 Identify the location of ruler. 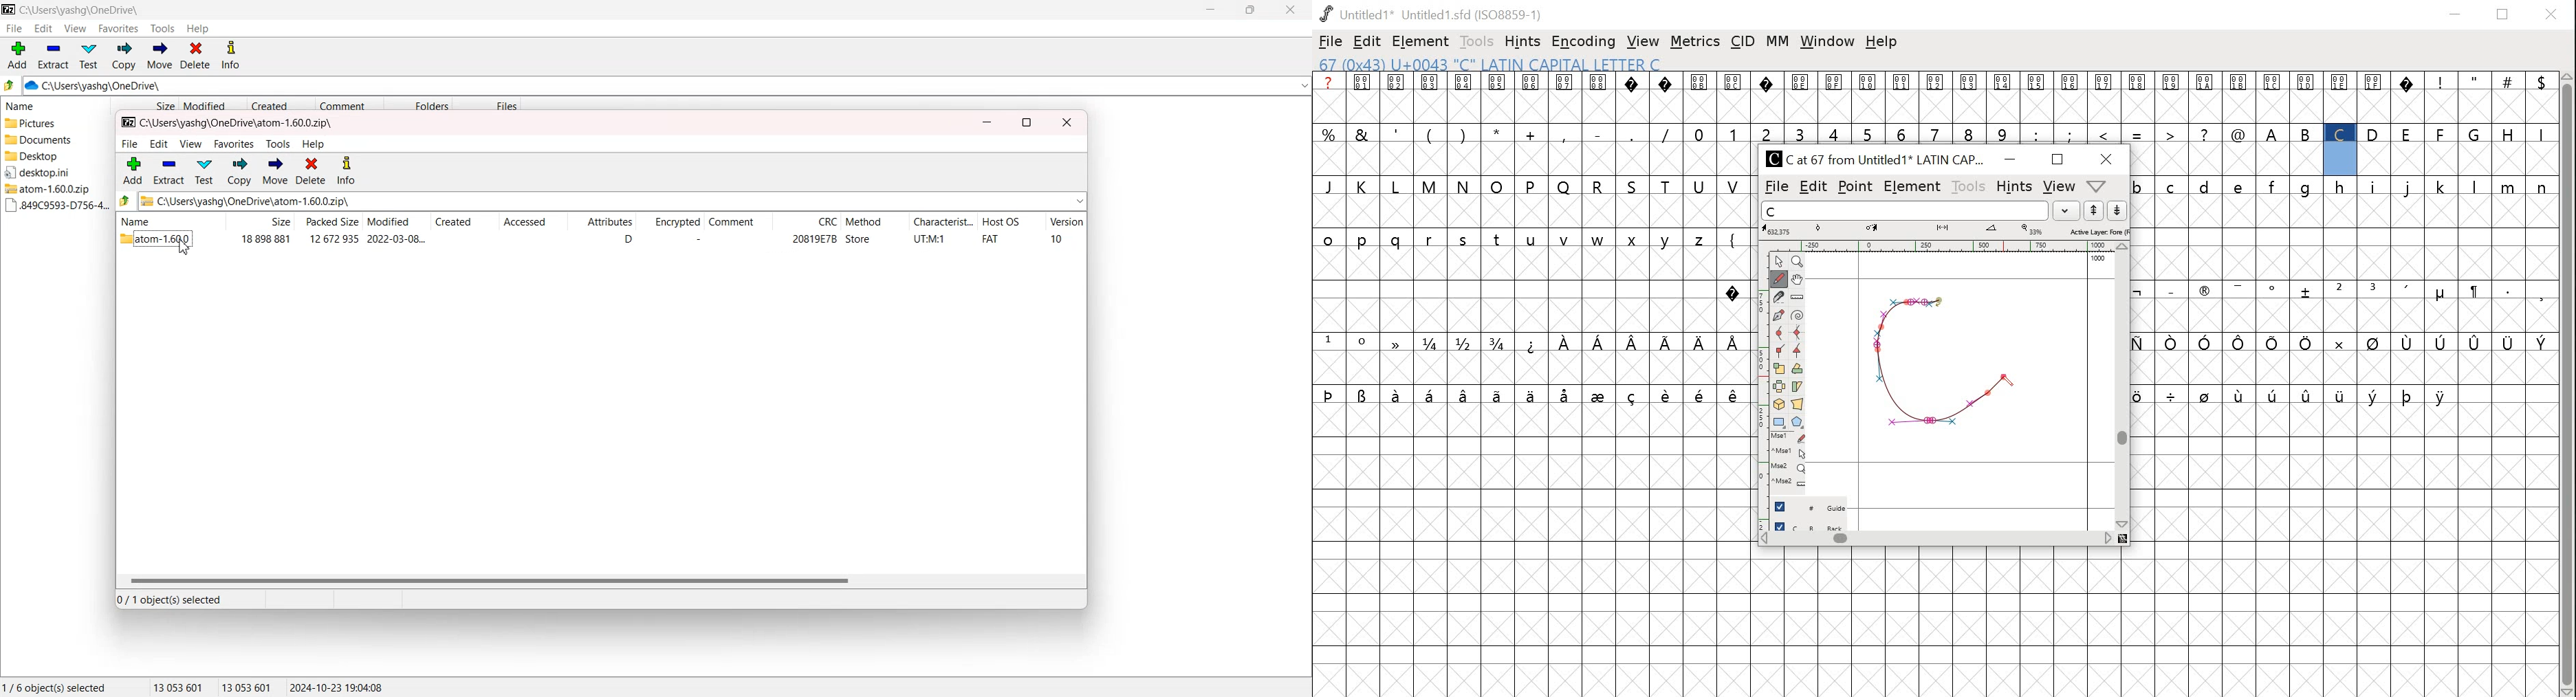
(1764, 386).